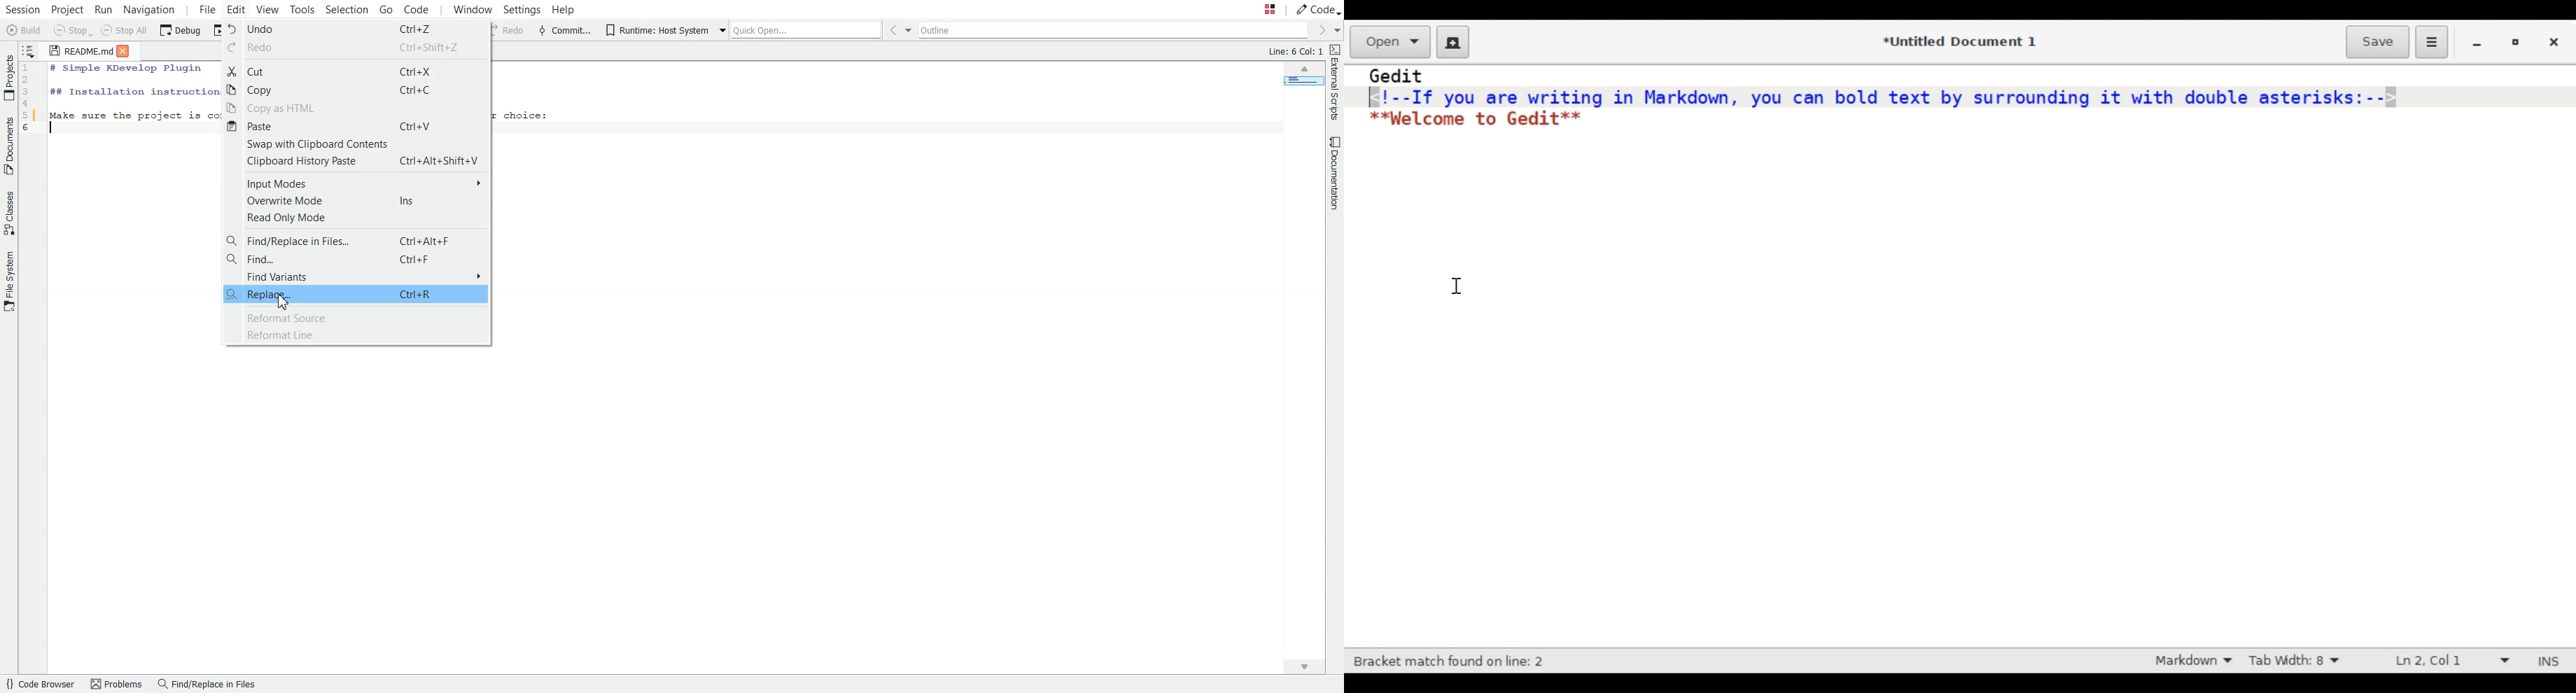 The height and width of the screenshot is (700, 2576). I want to click on Quick open, so click(1256, 10).